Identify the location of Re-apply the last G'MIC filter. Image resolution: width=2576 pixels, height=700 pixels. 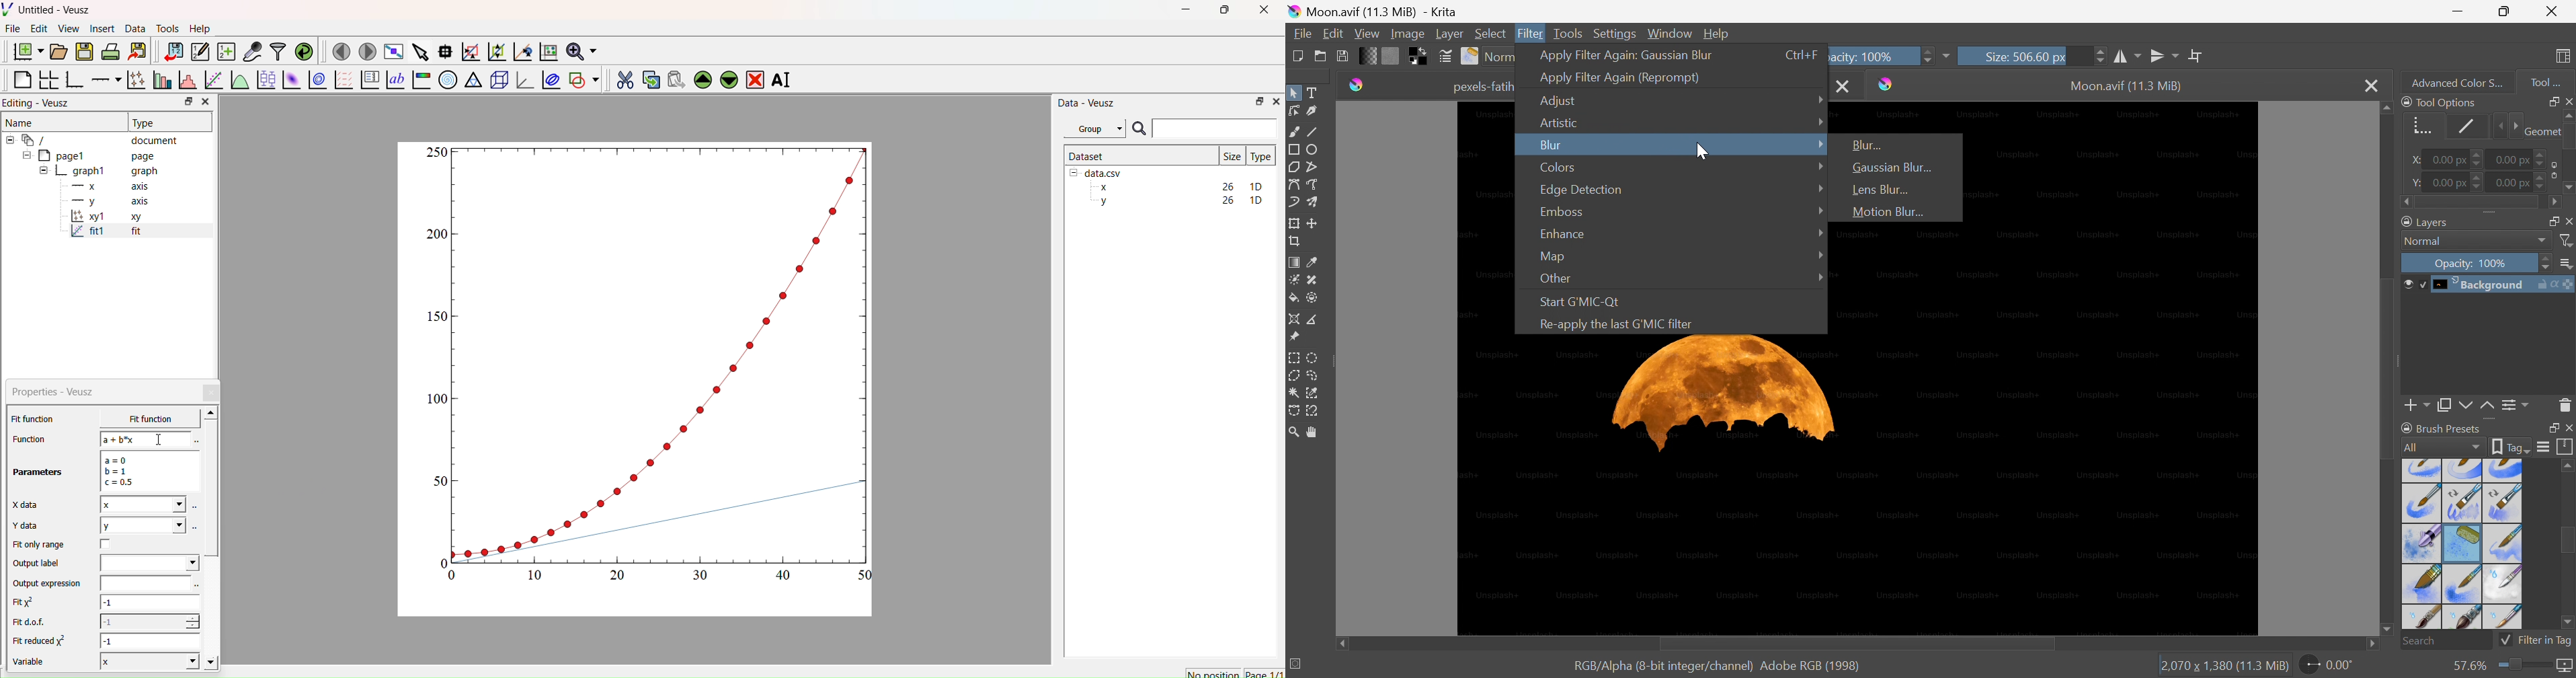
(1619, 326).